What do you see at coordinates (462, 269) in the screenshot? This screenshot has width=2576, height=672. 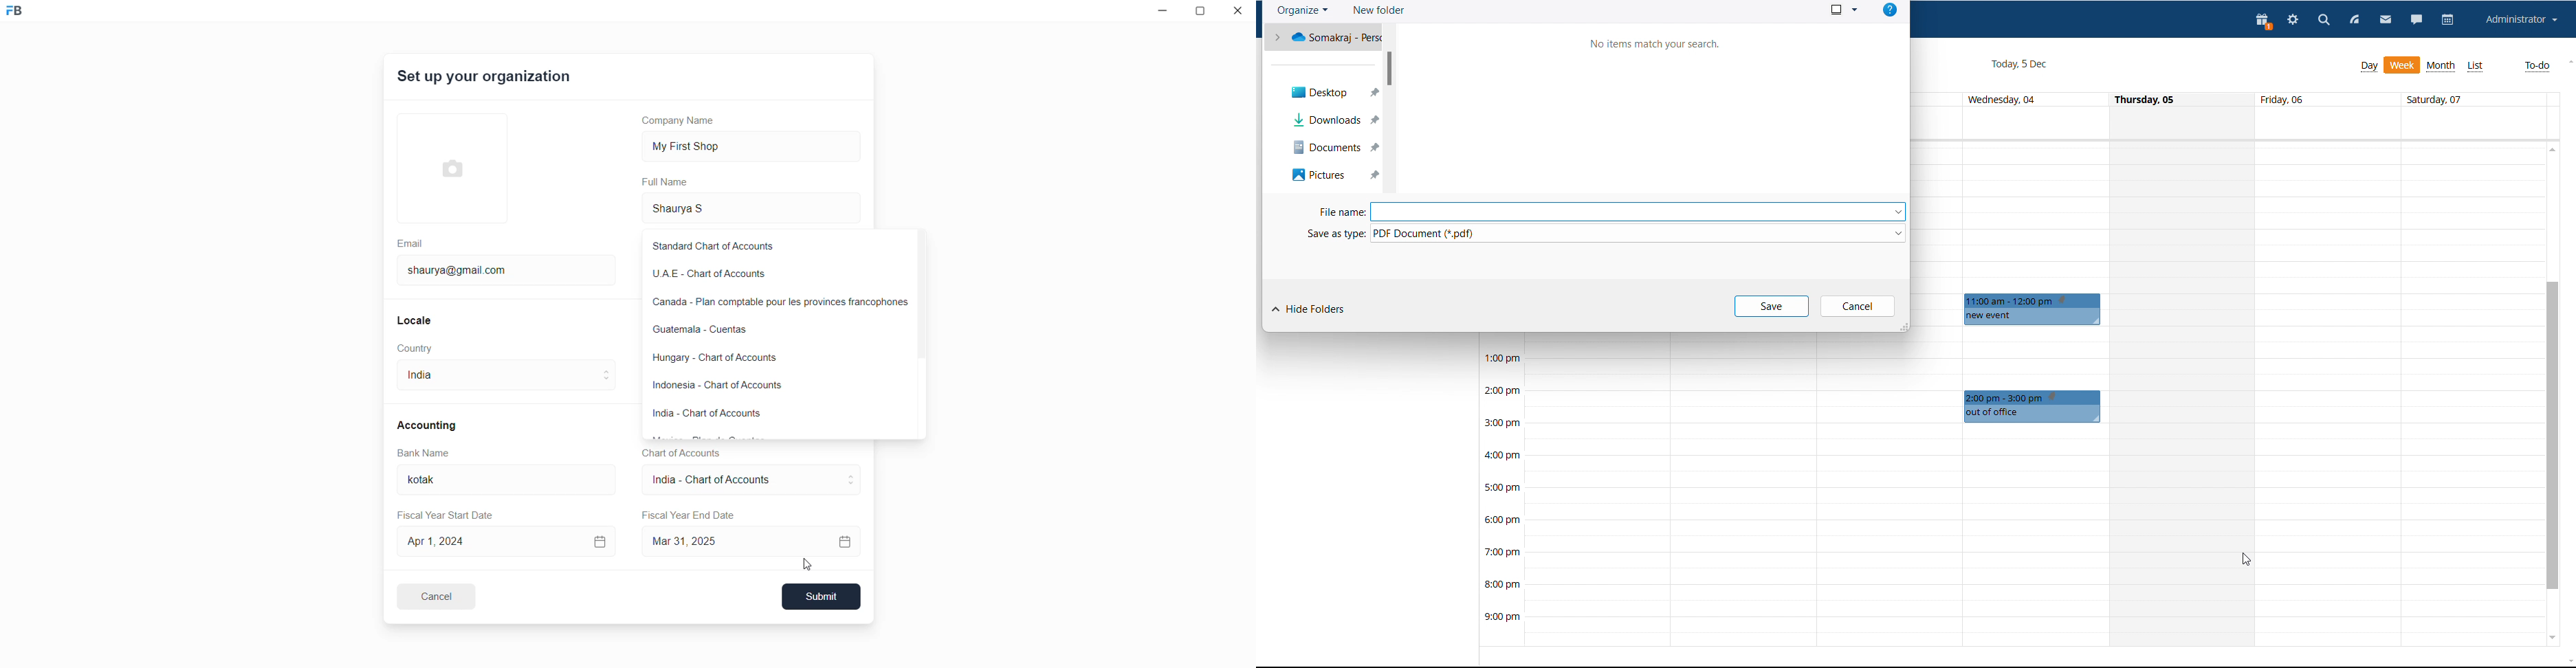 I see `shaurya@gmail.com` at bounding box center [462, 269].